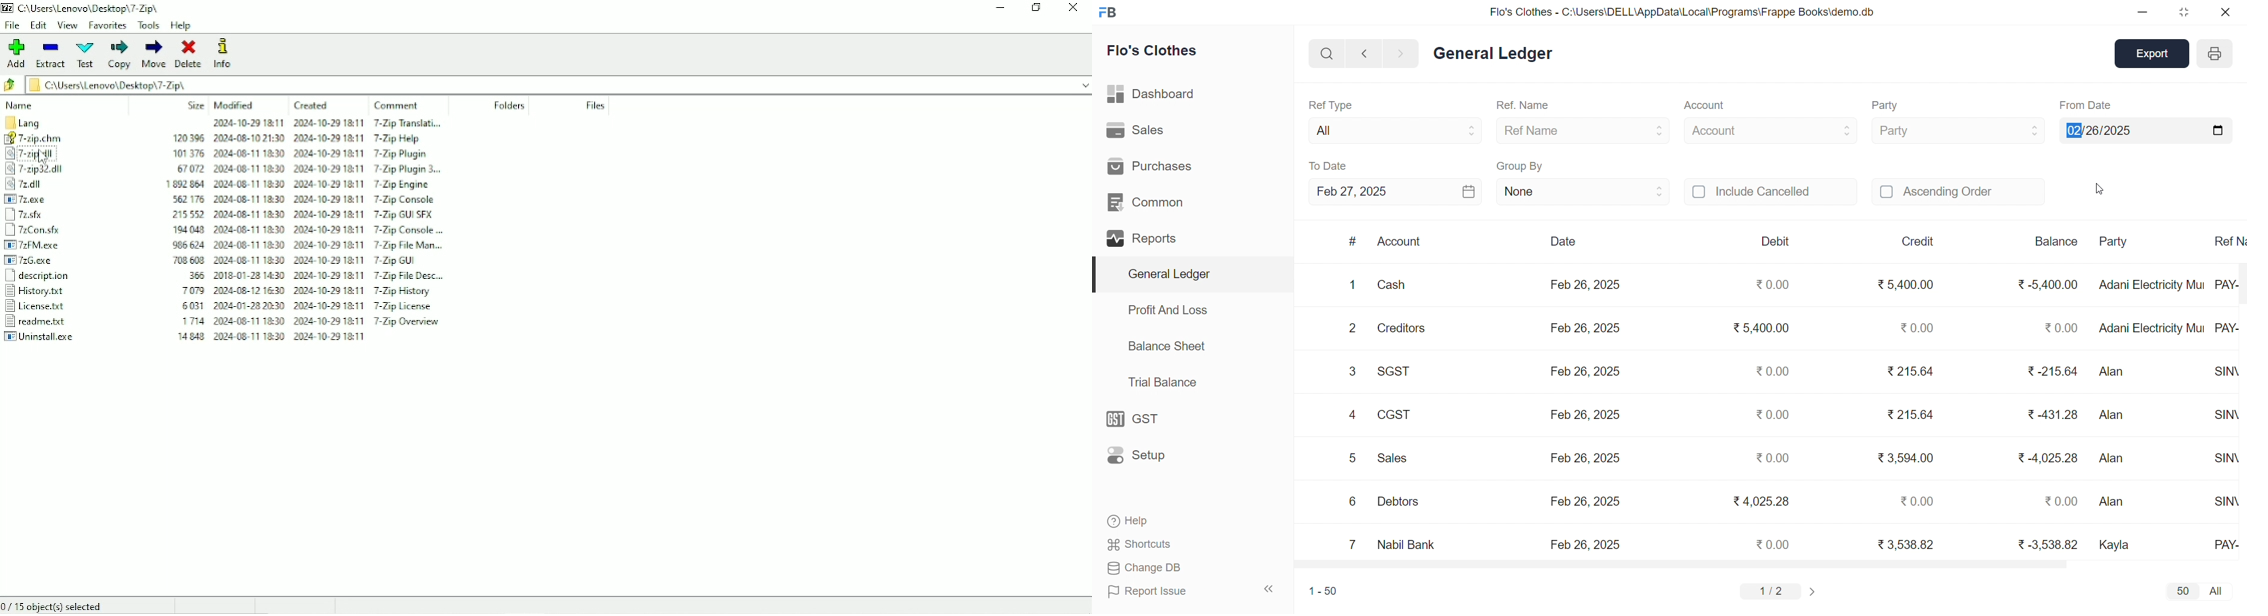 This screenshot has width=2268, height=616. What do you see at coordinates (508, 106) in the screenshot?
I see `Folders` at bounding box center [508, 106].